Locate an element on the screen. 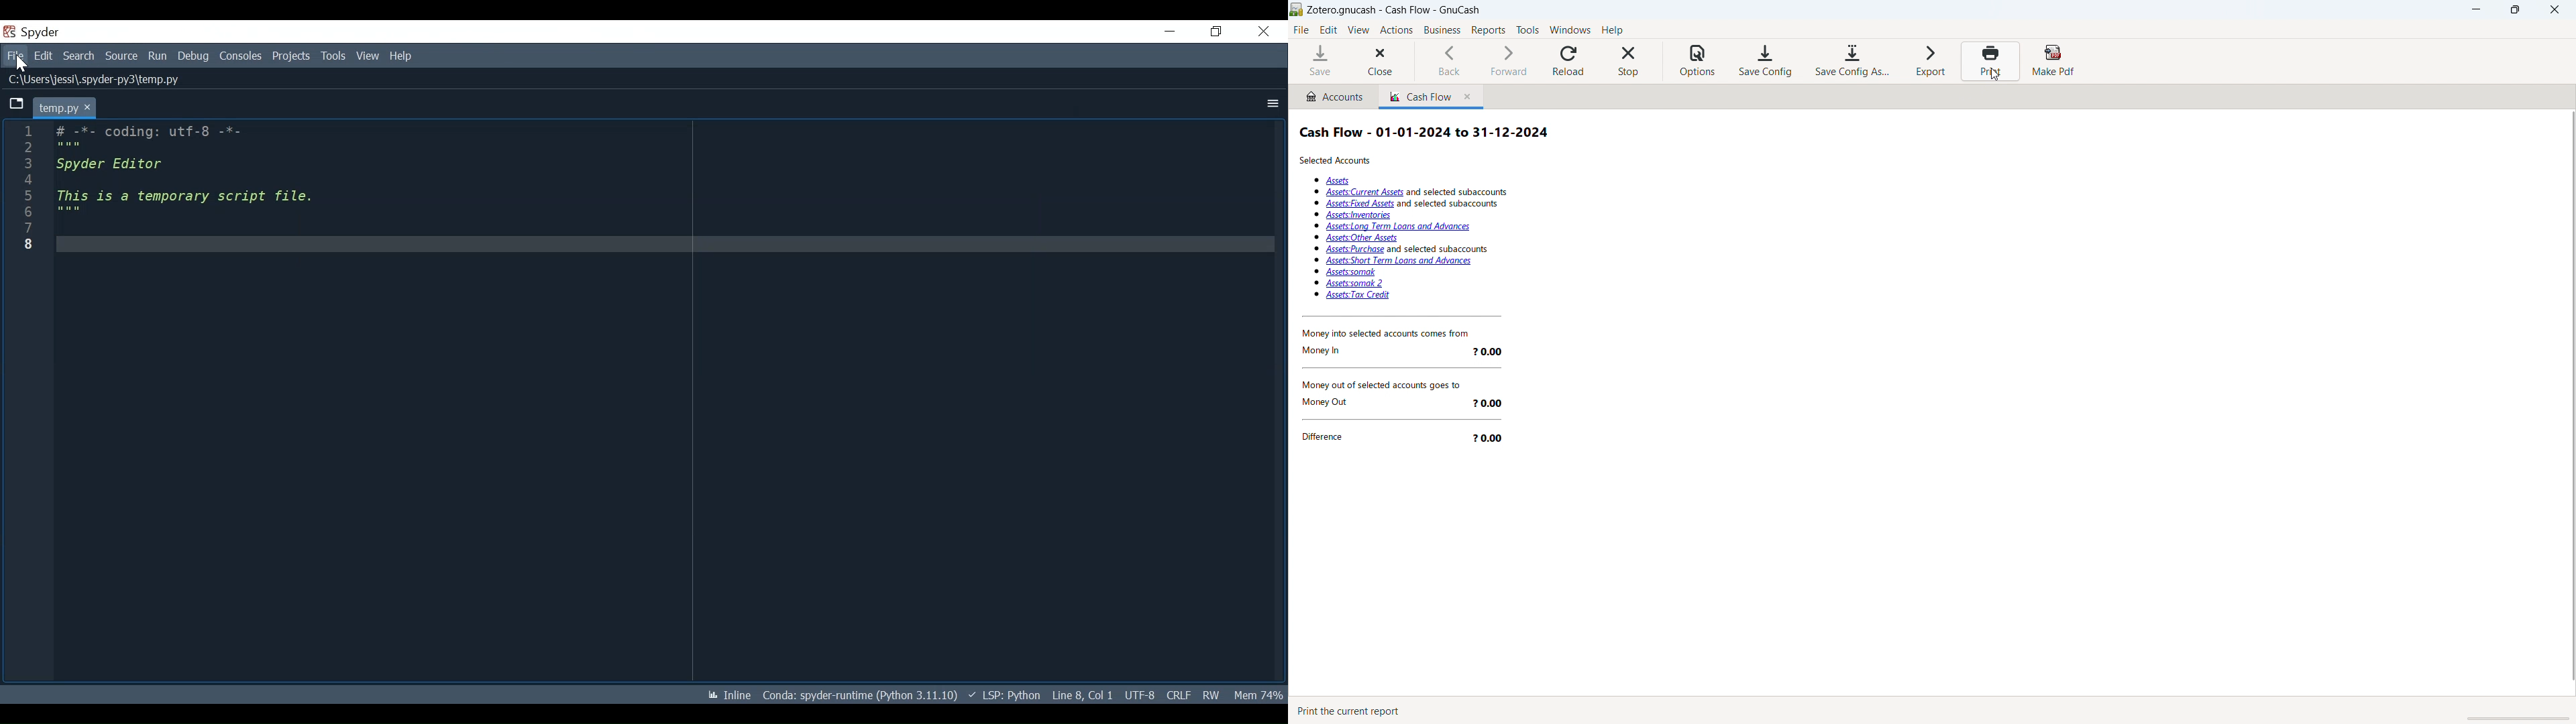 The height and width of the screenshot is (728, 2576). assets is located at coordinates (1338, 181).